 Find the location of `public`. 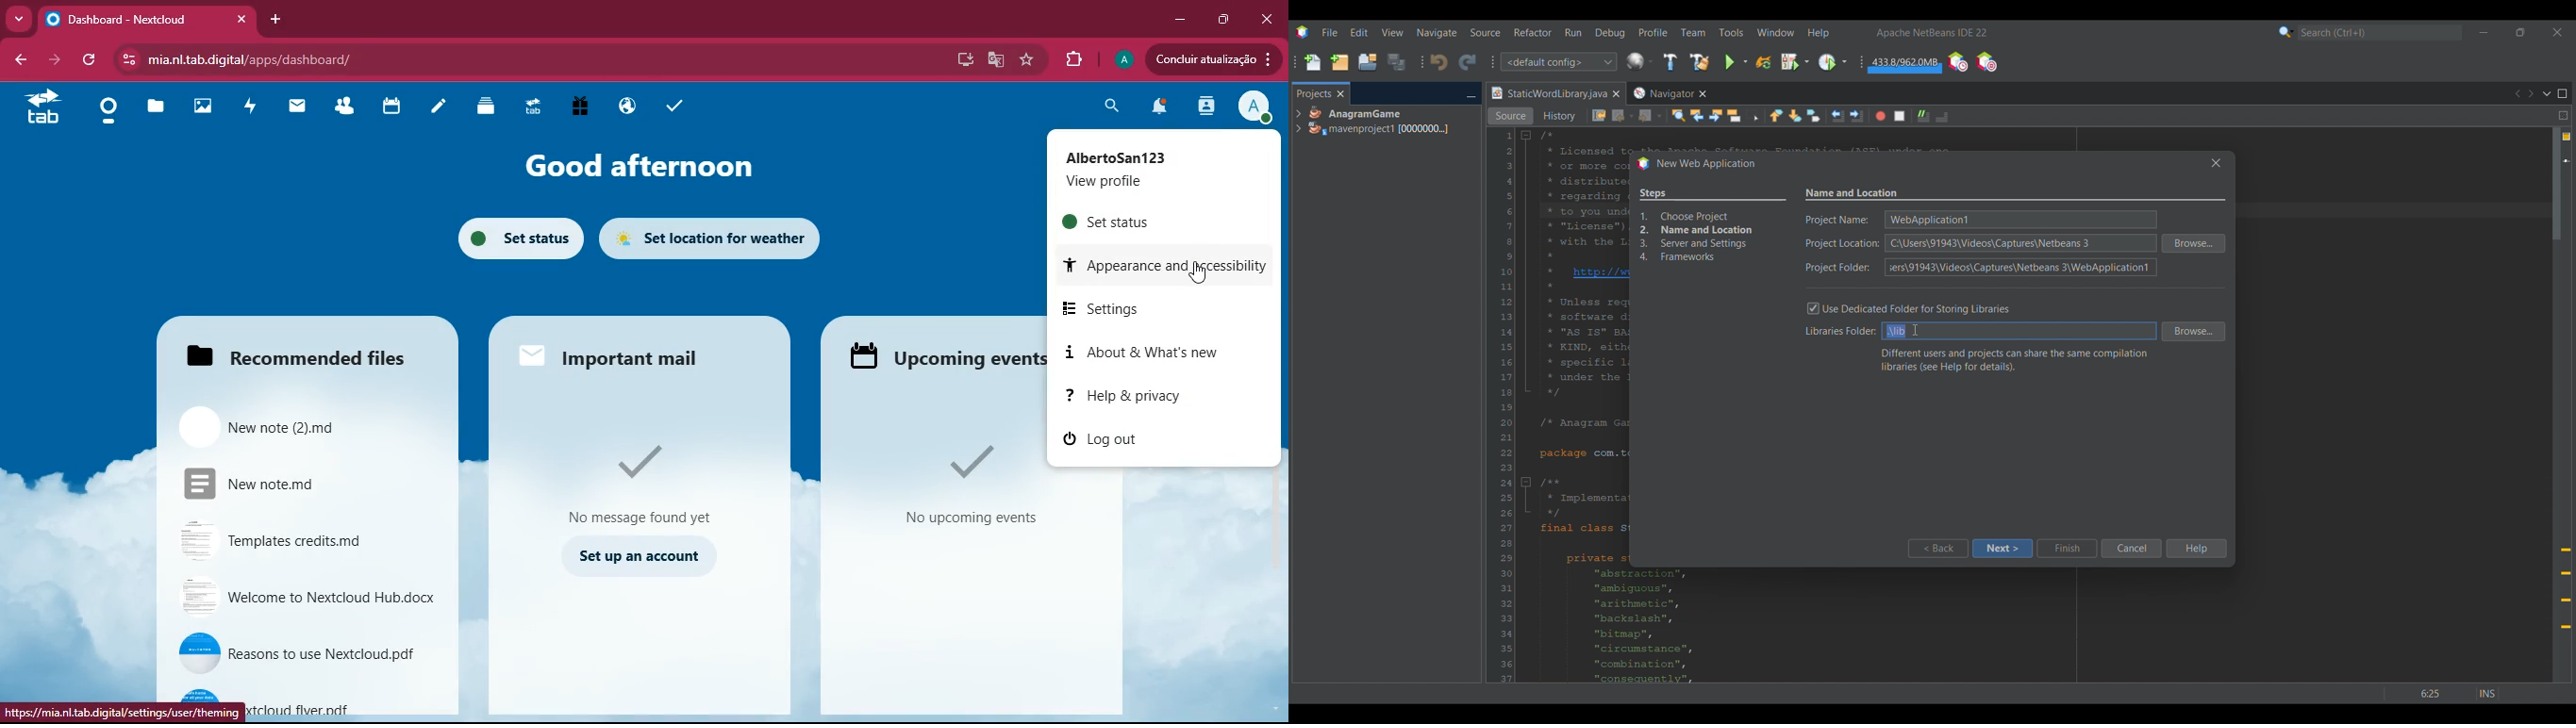

public is located at coordinates (627, 104).